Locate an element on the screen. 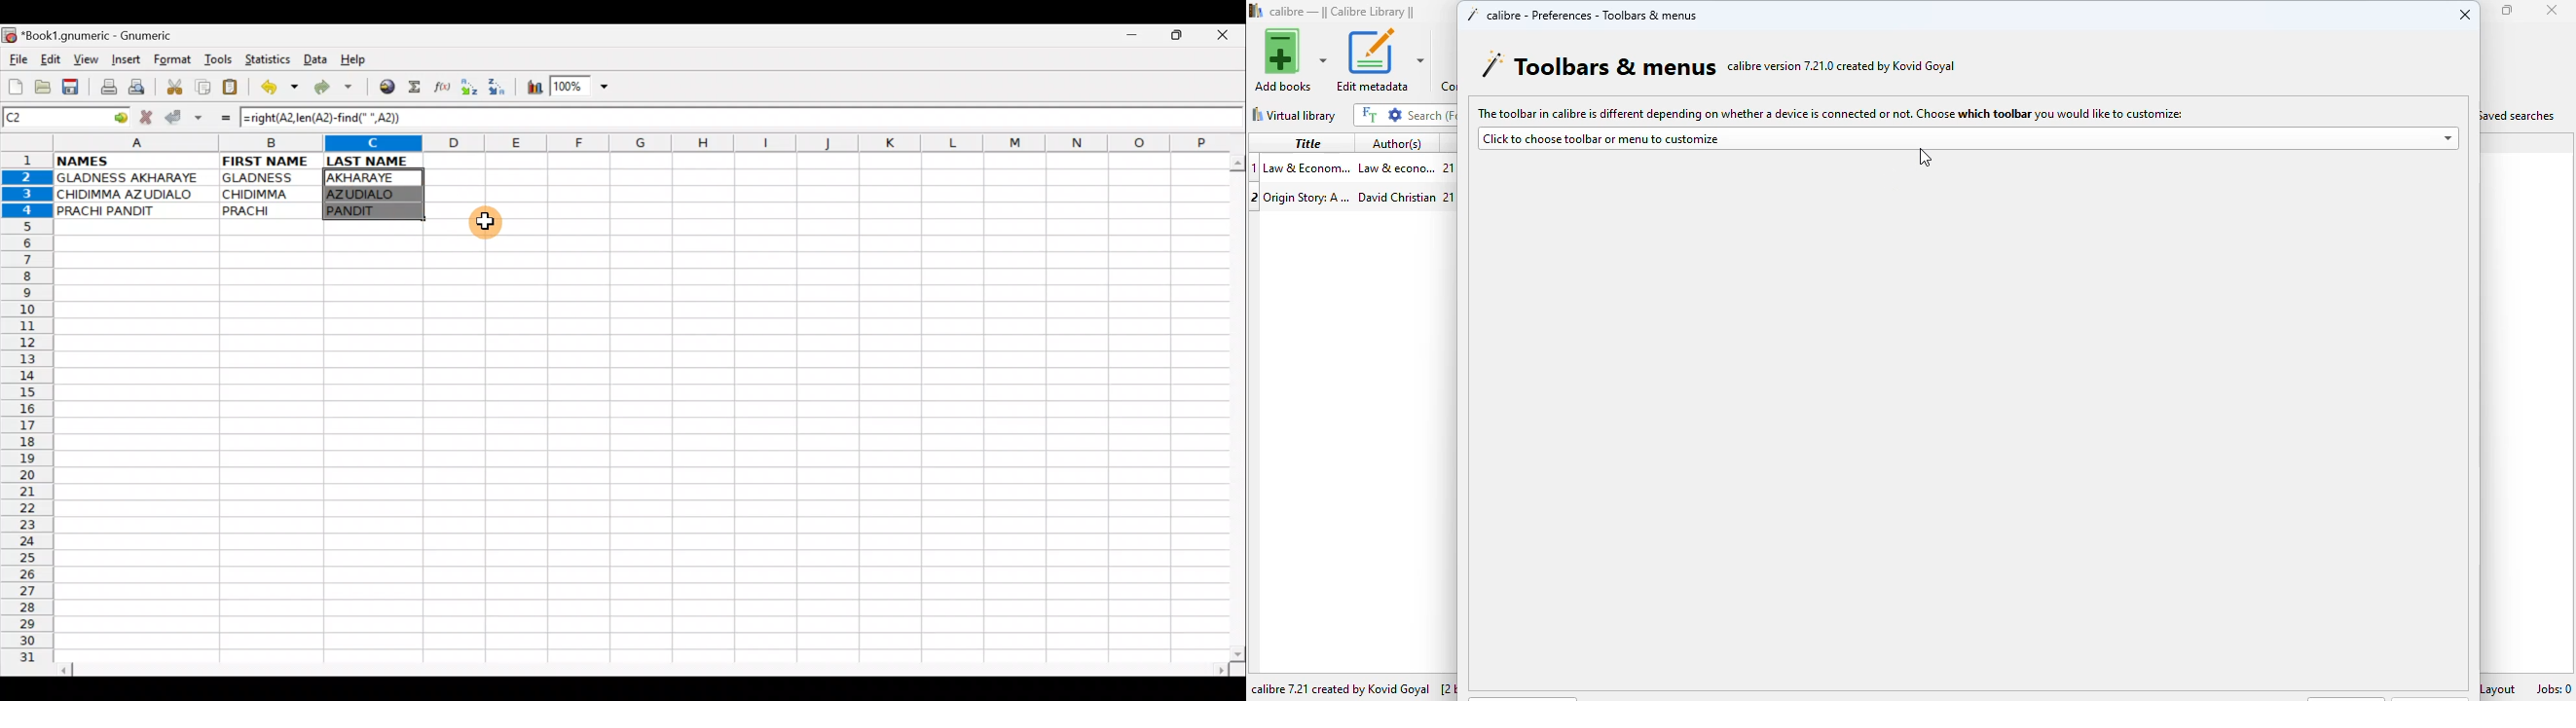  maximize is located at coordinates (2508, 10).